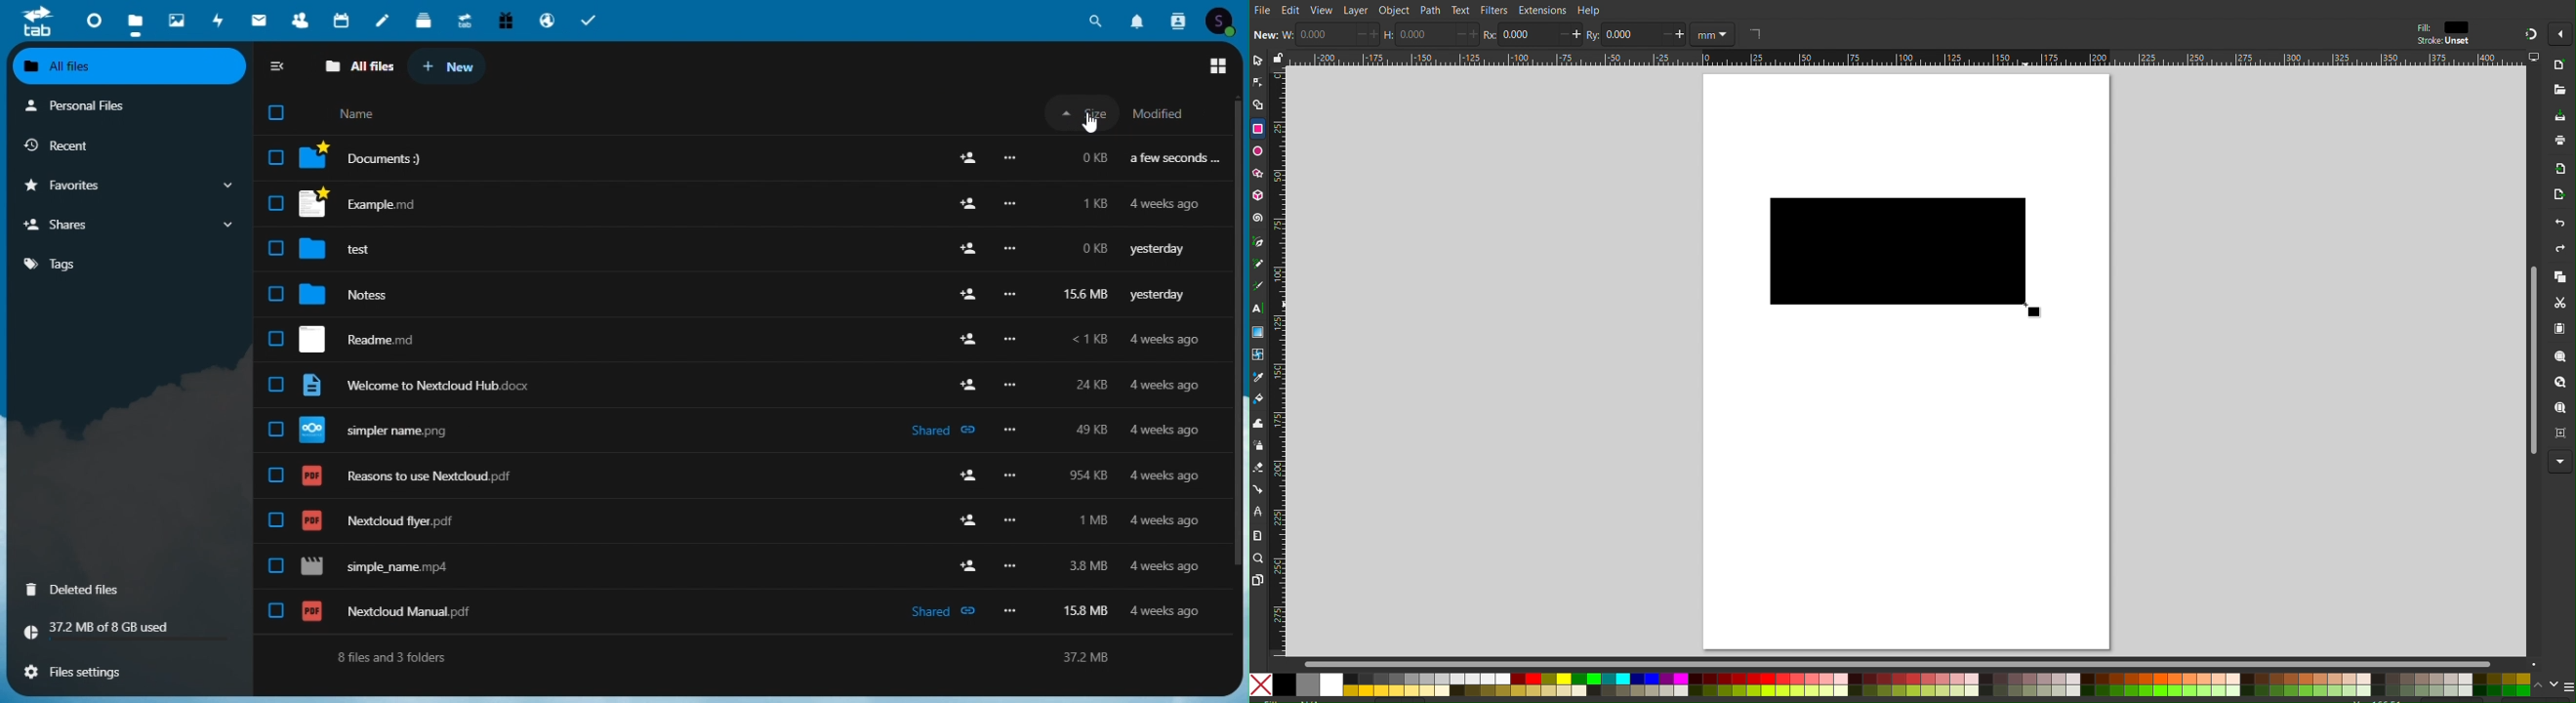 The image size is (2576, 728). What do you see at coordinates (1181, 20) in the screenshot?
I see `Contacts` at bounding box center [1181, 20].